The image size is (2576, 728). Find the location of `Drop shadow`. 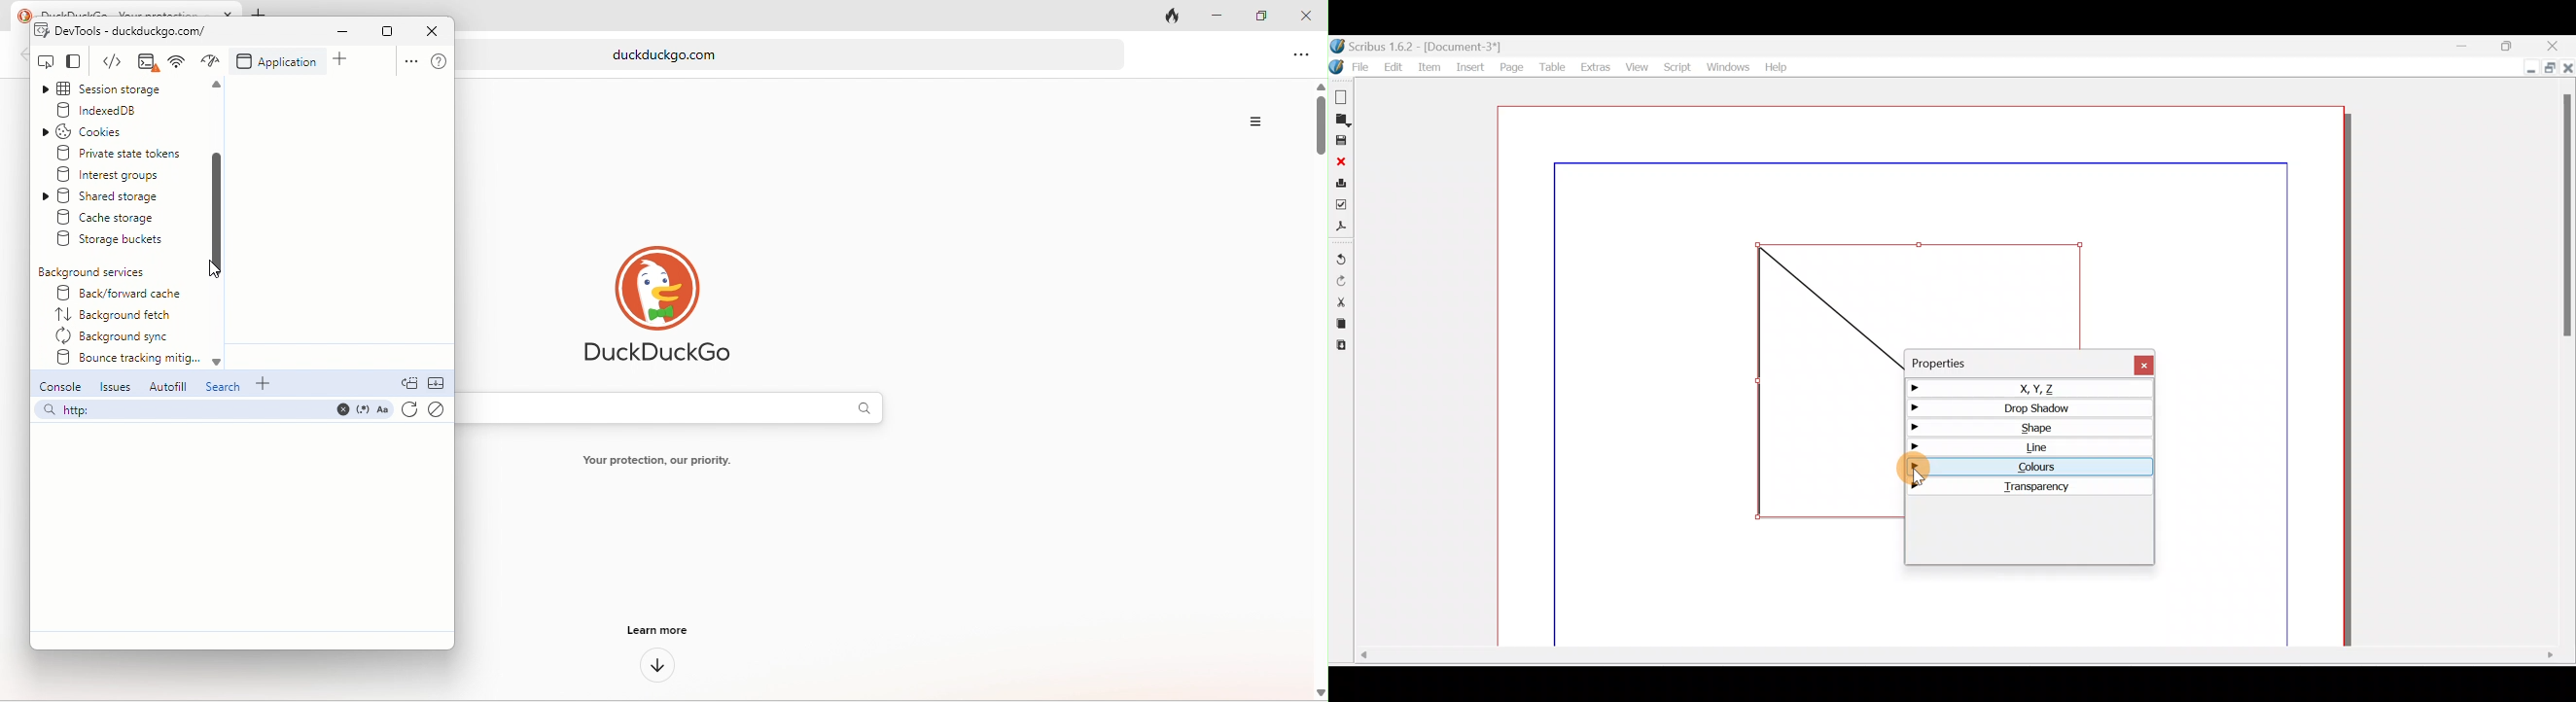

Drop shadow is located at coordinates (2032, 405).